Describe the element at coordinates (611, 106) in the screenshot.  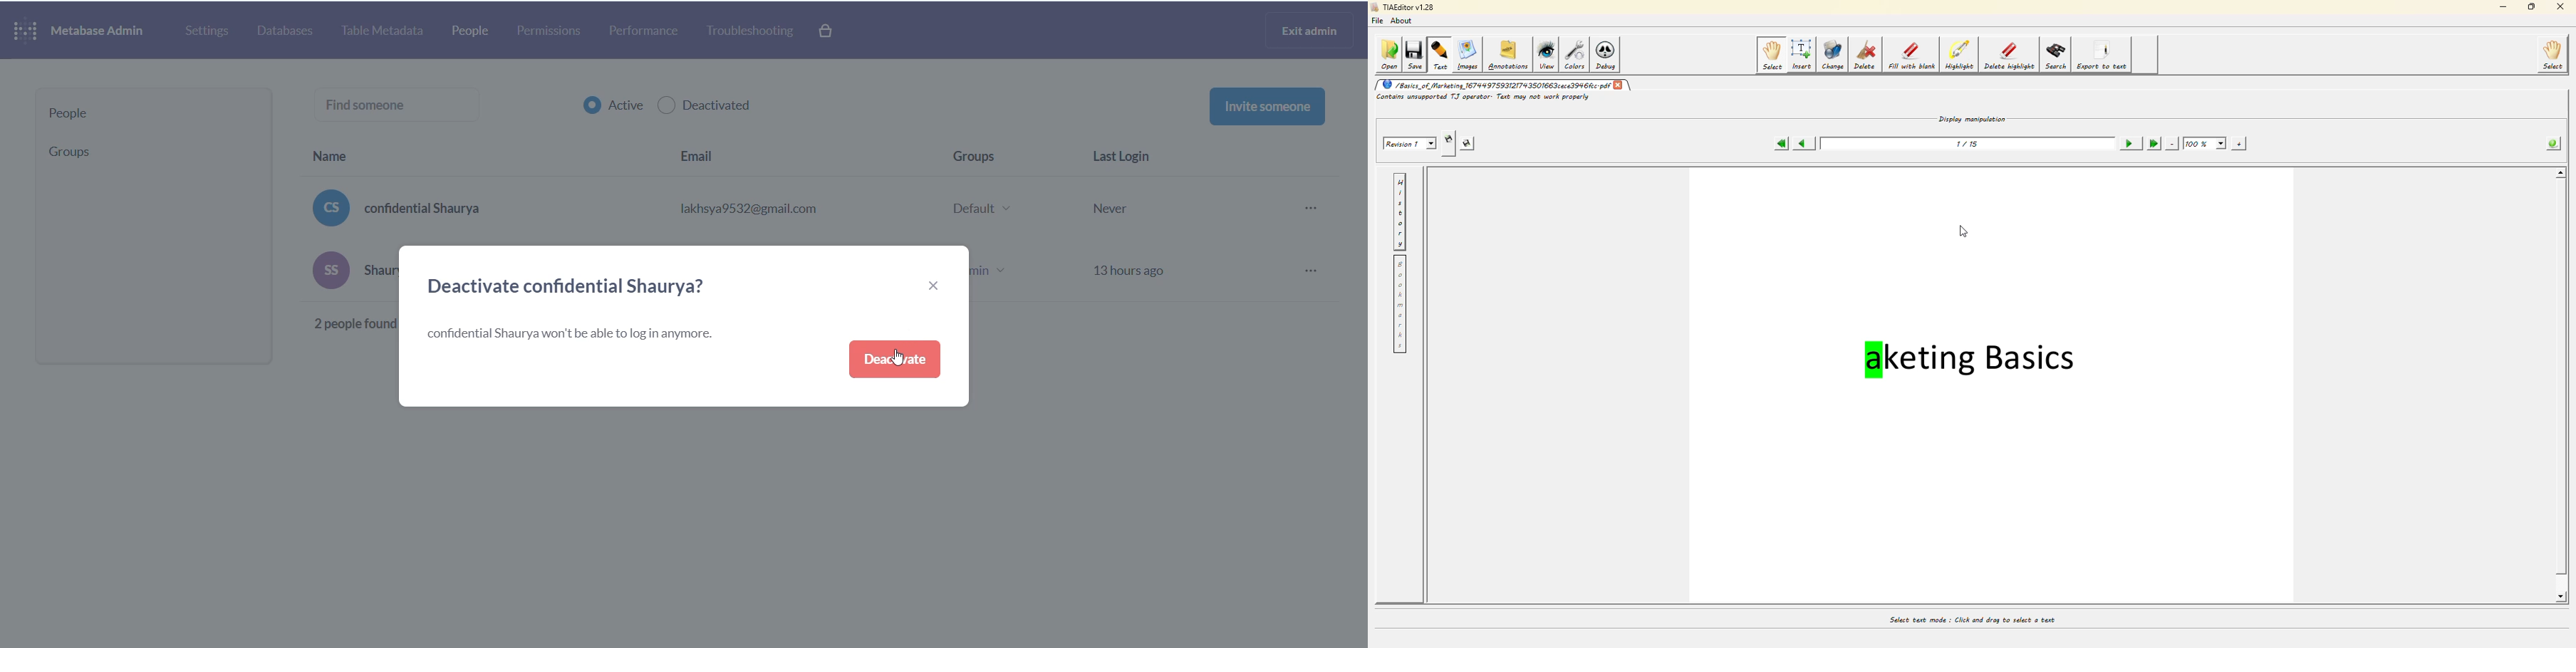
I see `active checkbox` at that location.